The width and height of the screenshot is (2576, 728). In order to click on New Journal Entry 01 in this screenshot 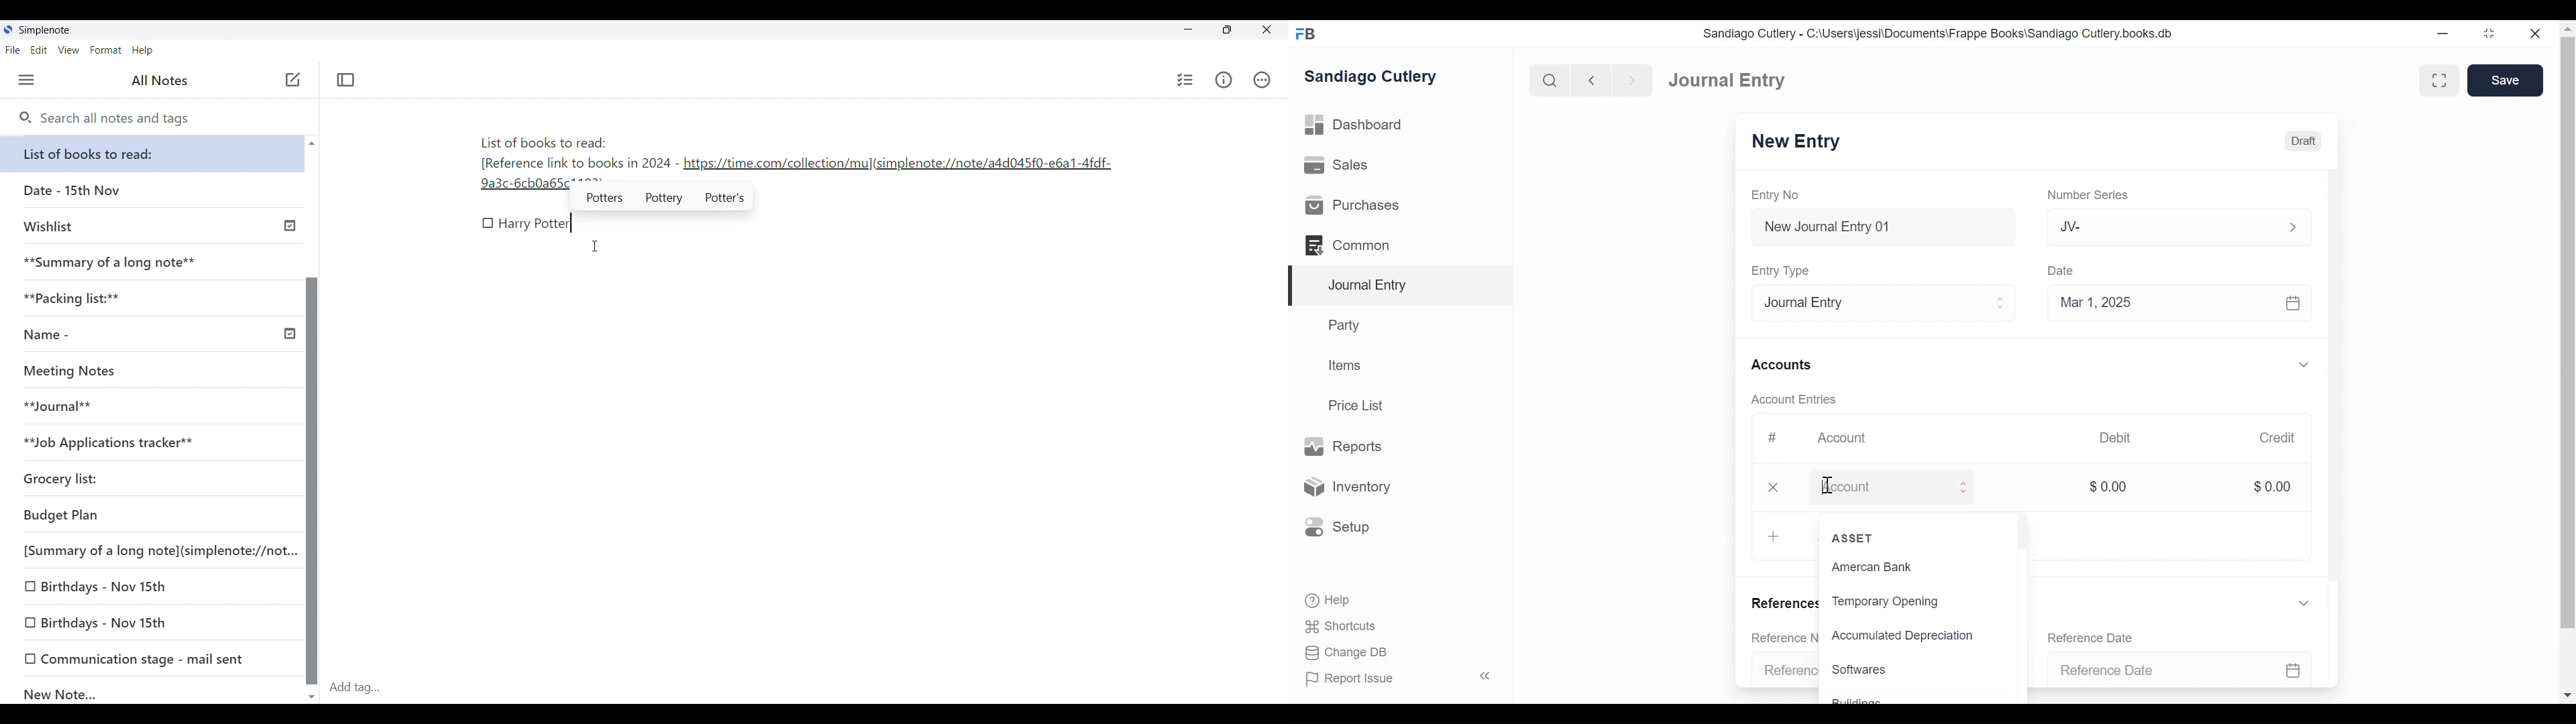, I will do `click(1888, 226)`.